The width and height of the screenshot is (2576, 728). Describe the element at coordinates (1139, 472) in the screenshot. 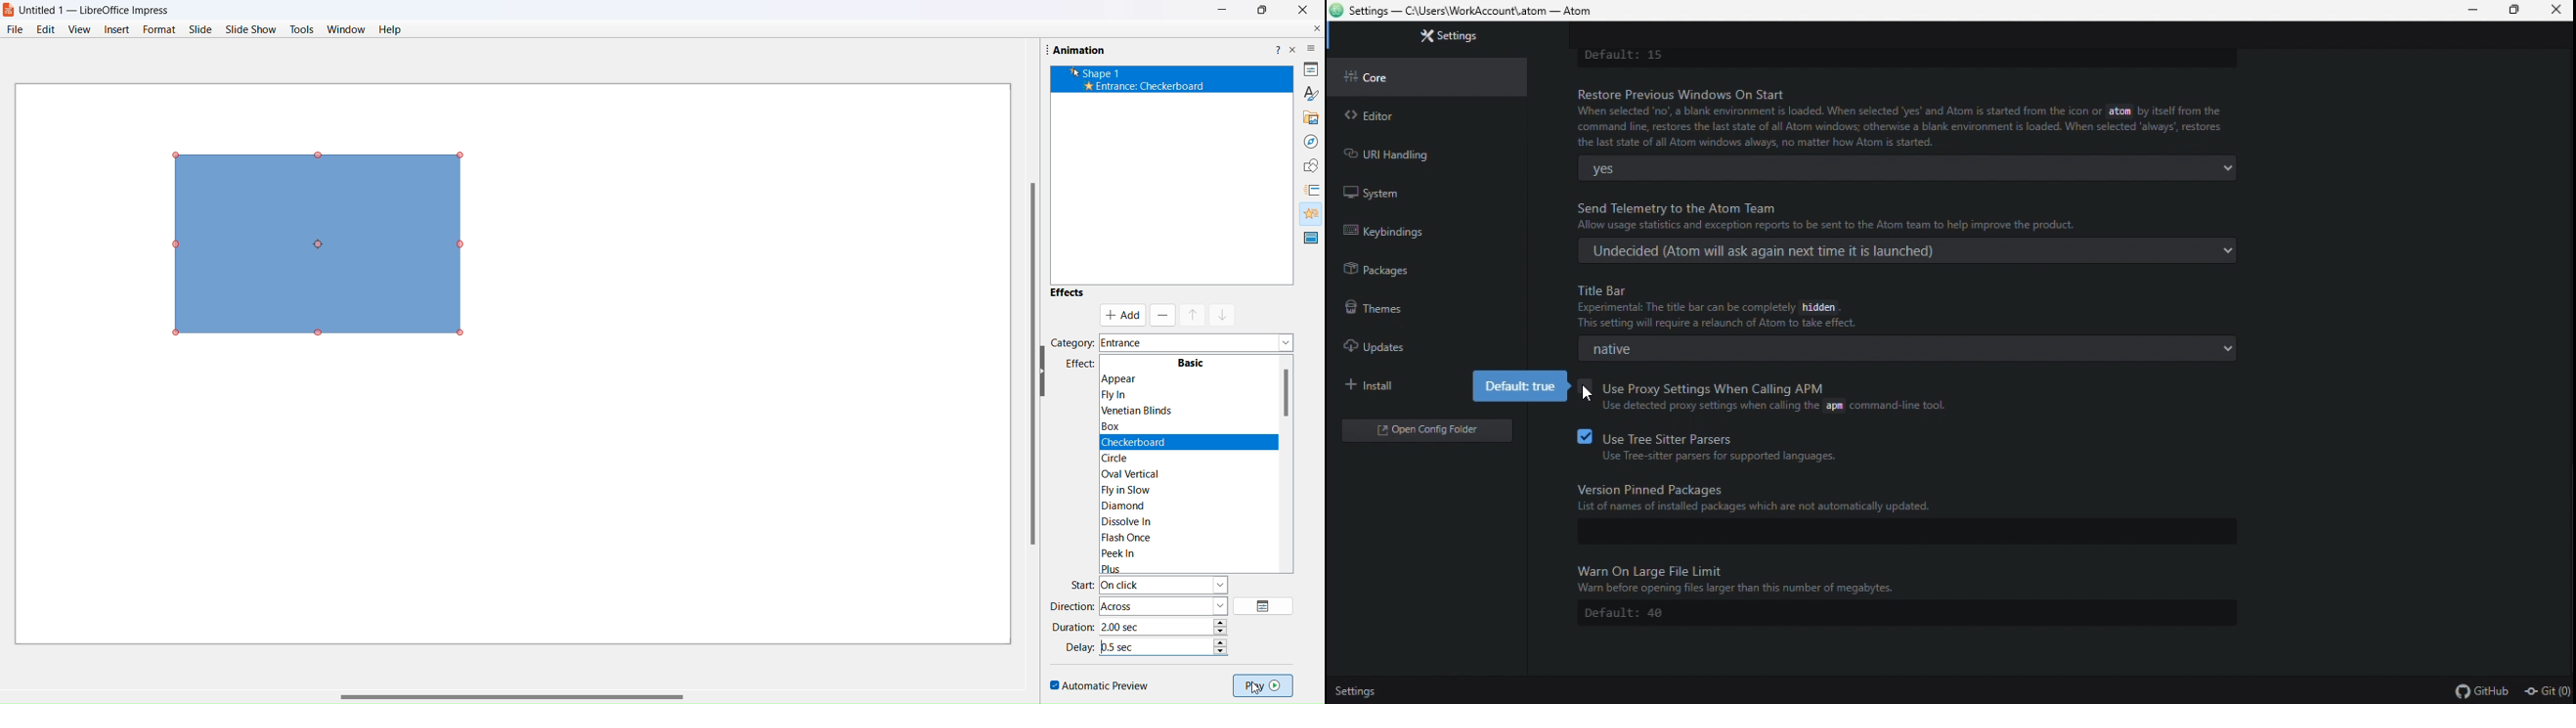

I see `|Oval Vertical` at that location.